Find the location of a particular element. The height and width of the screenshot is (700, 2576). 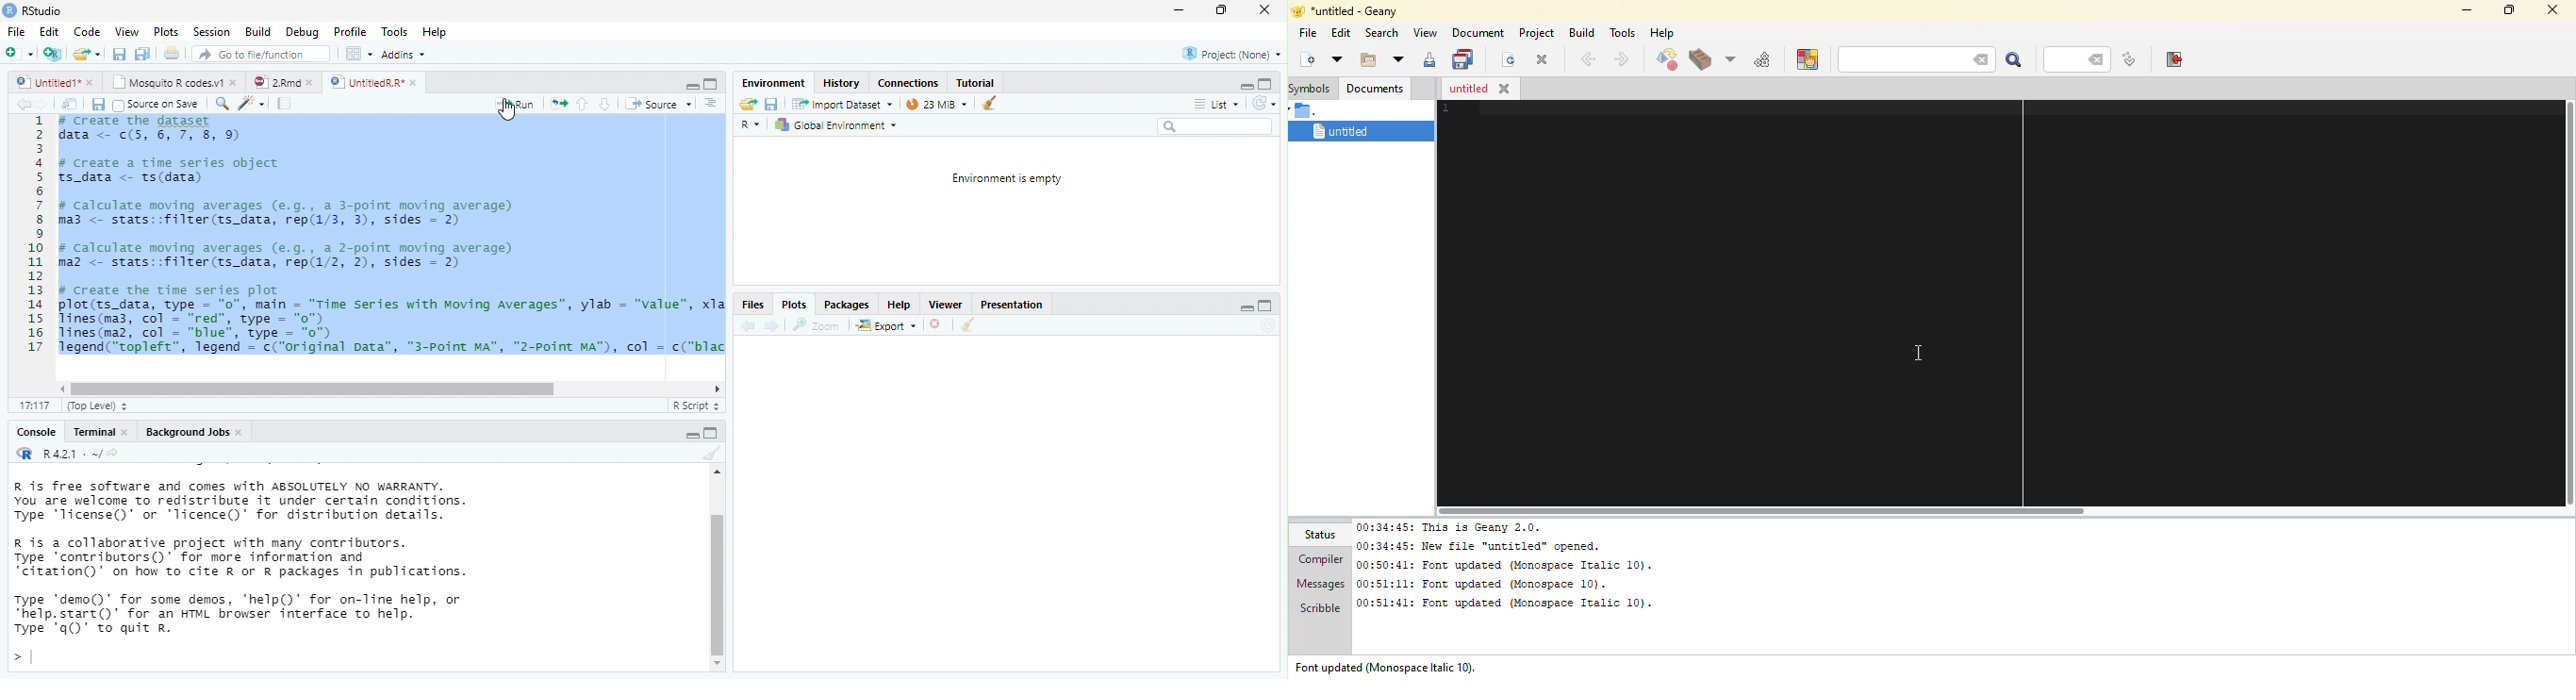

Run is located at coordinates (516, 105).